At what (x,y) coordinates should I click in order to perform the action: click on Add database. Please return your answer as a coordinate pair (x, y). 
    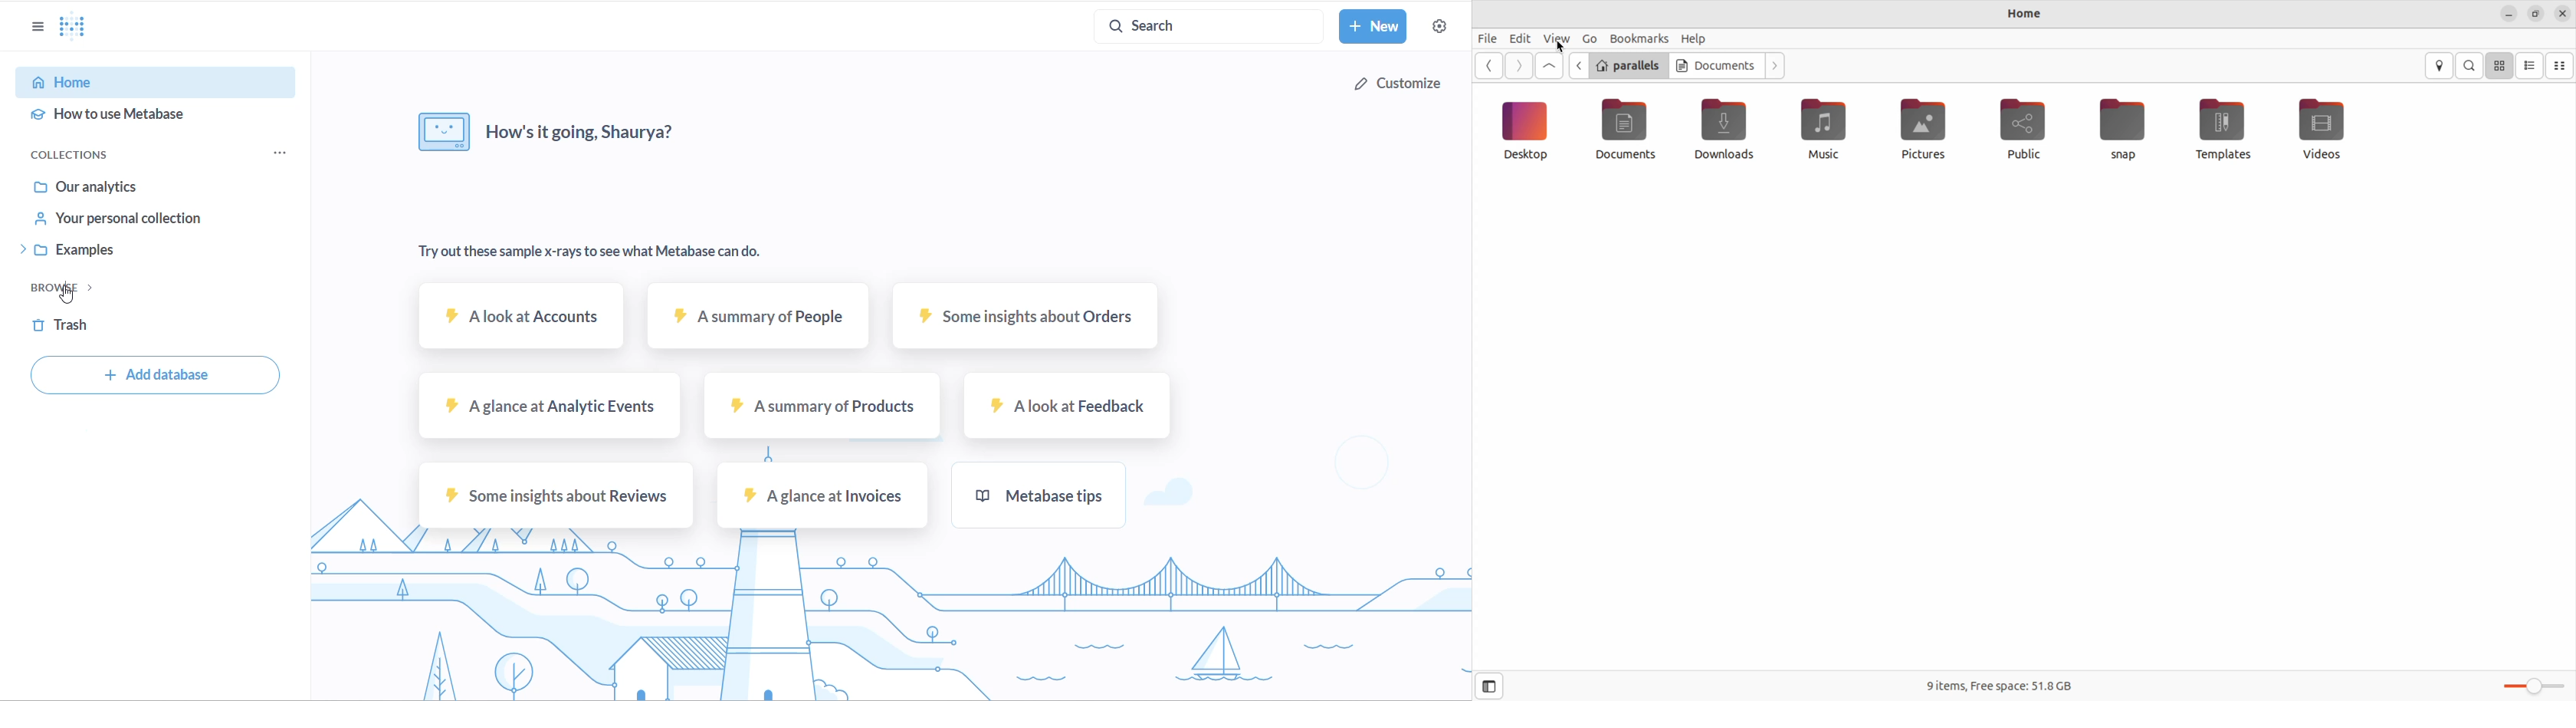
    Looking at the image, I should click on (156, 376).